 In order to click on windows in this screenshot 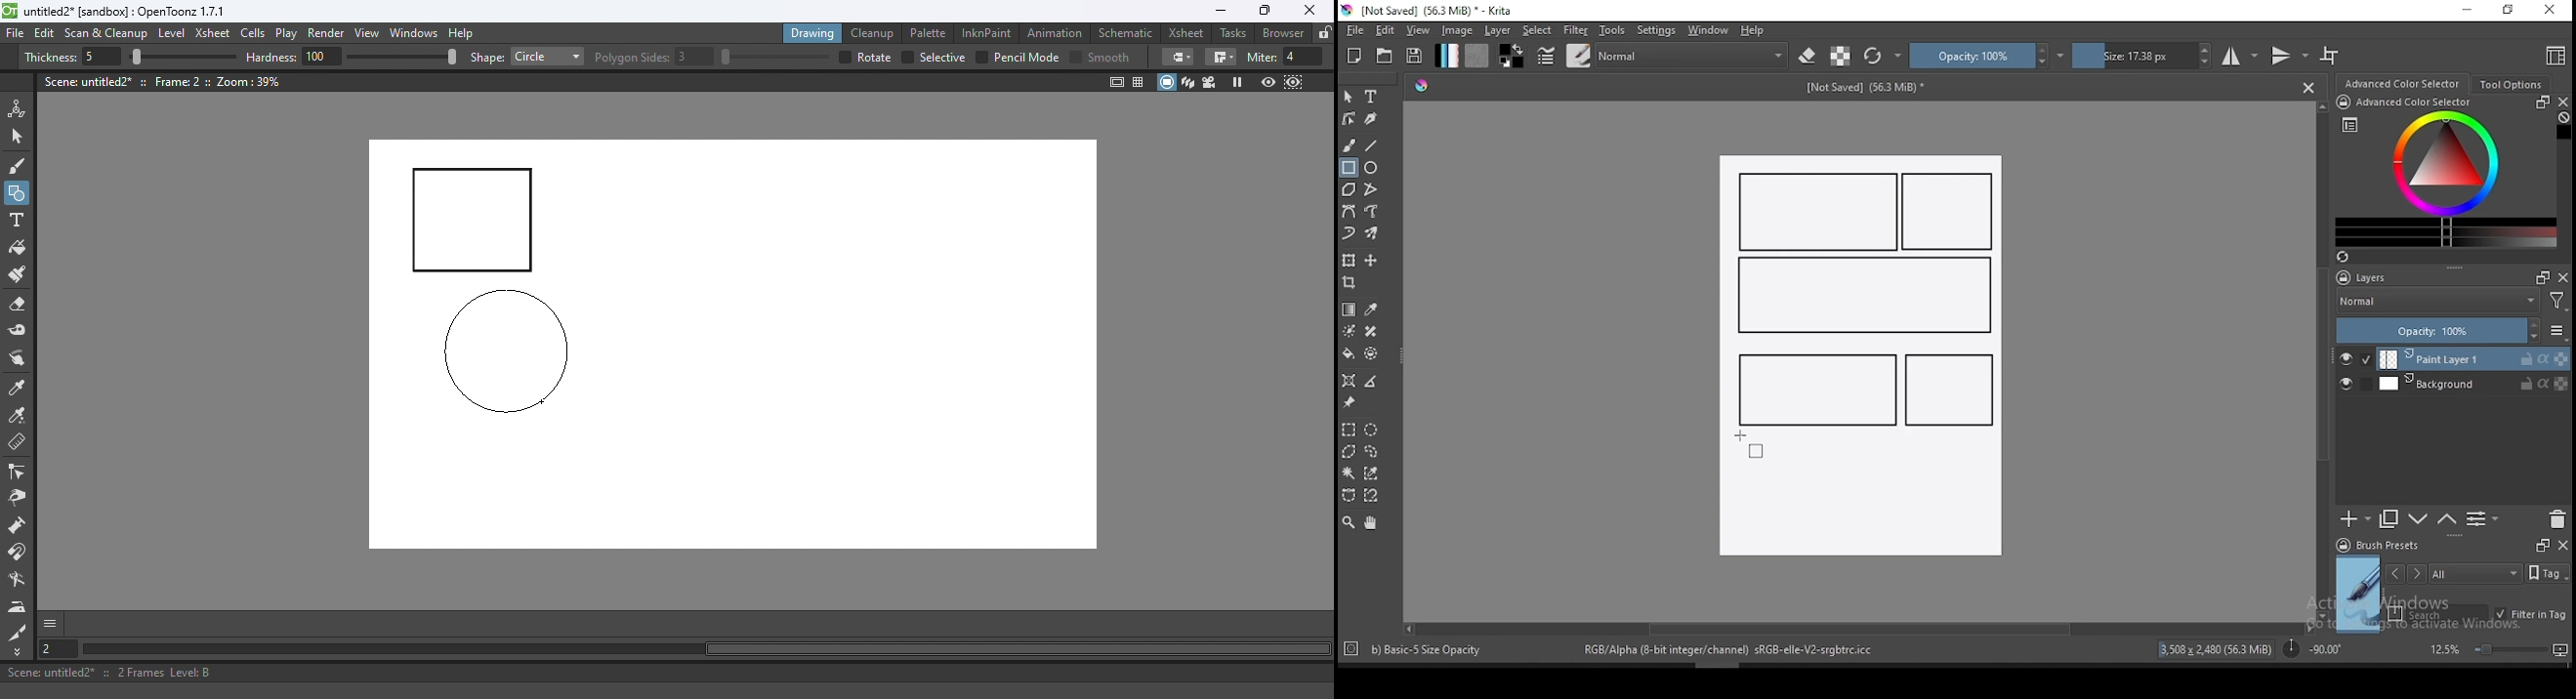, I will do `click(1709, 30)`.